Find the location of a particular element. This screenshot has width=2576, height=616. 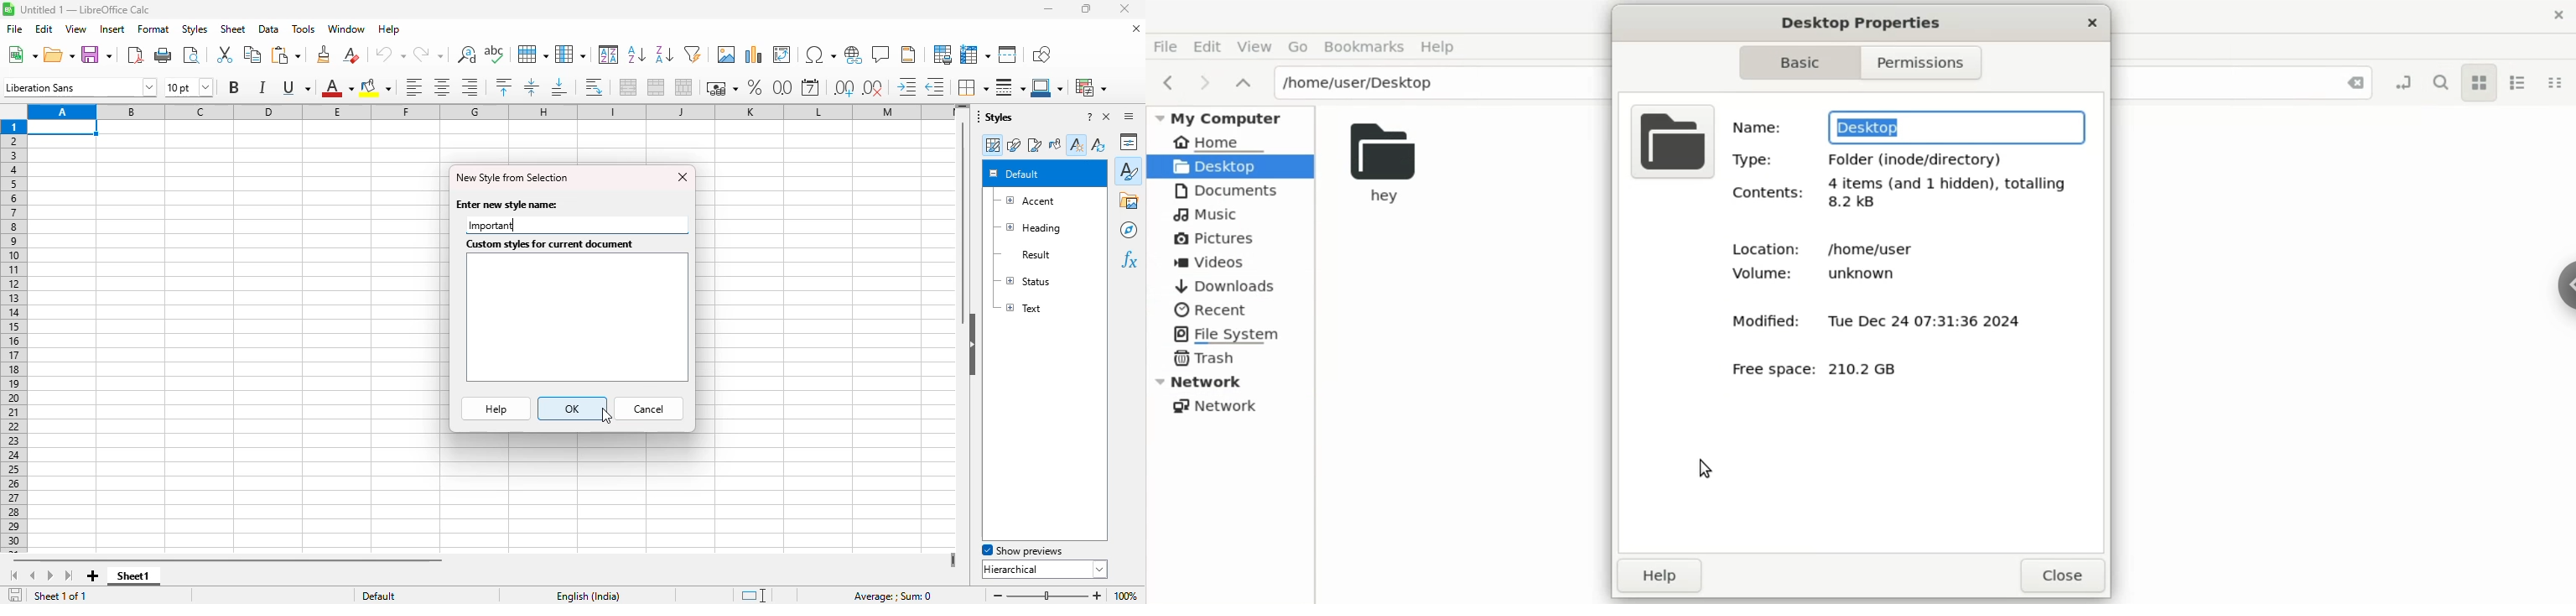

format as date is located at coordinates (810, 87).